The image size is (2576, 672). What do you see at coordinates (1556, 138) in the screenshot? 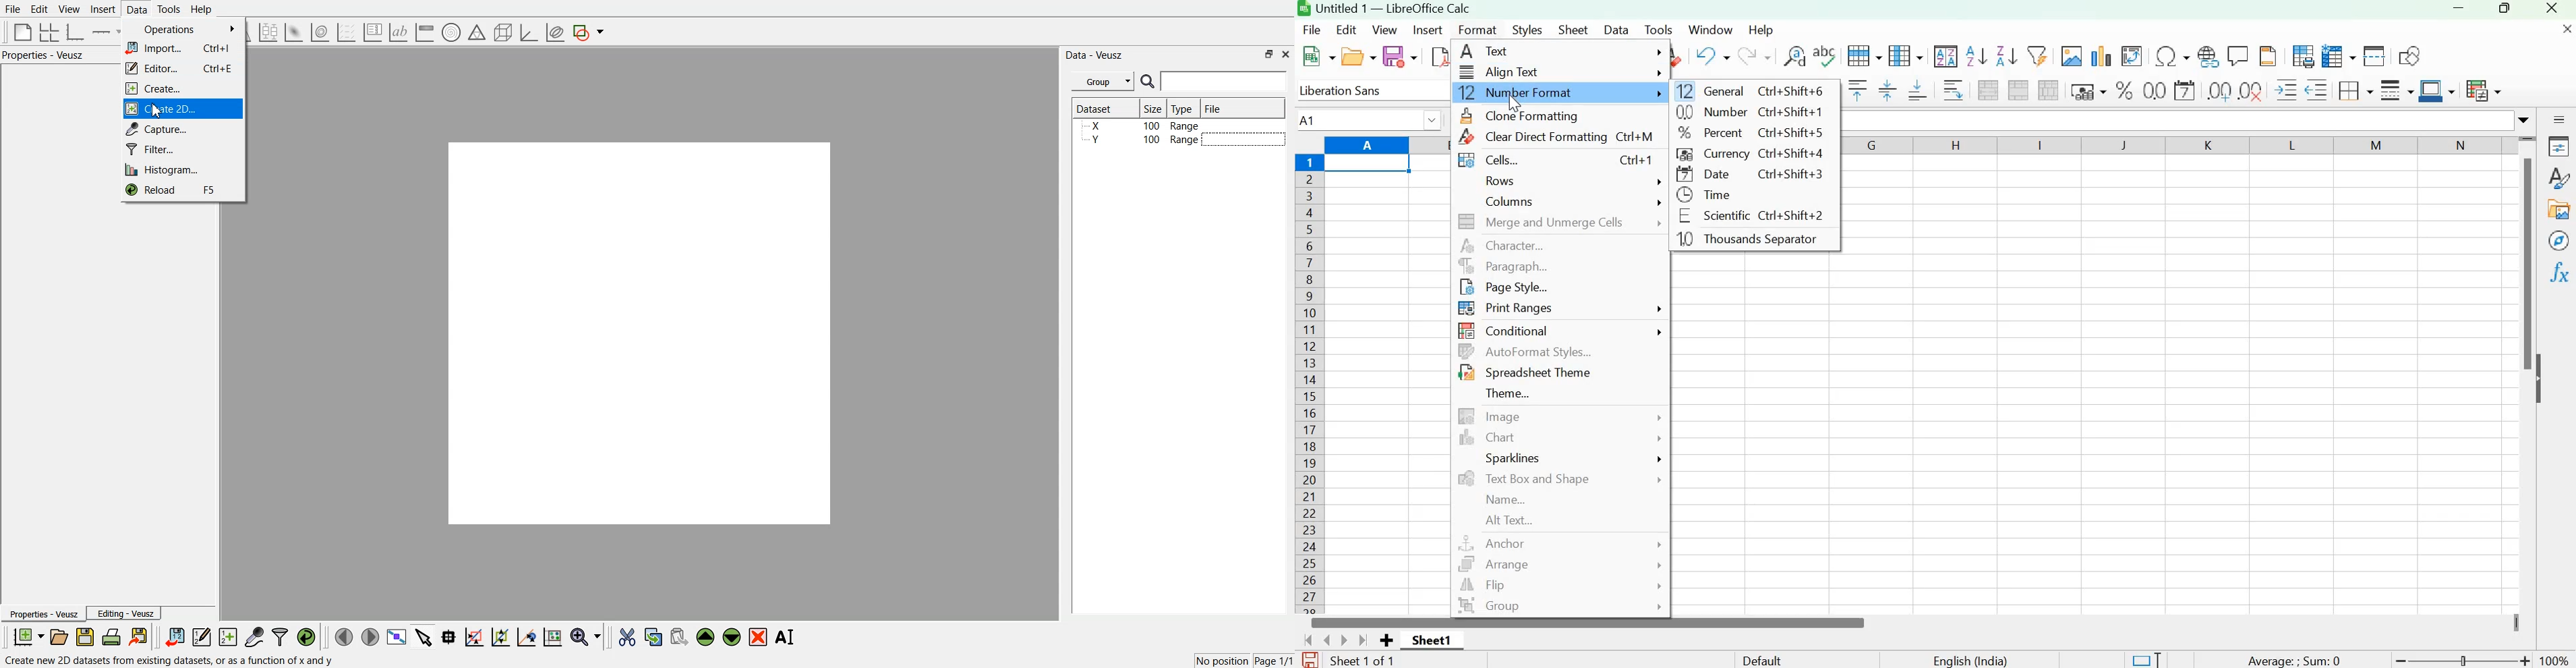
I see `Clear Direct Formatting` at bounding box center [1556, 138].